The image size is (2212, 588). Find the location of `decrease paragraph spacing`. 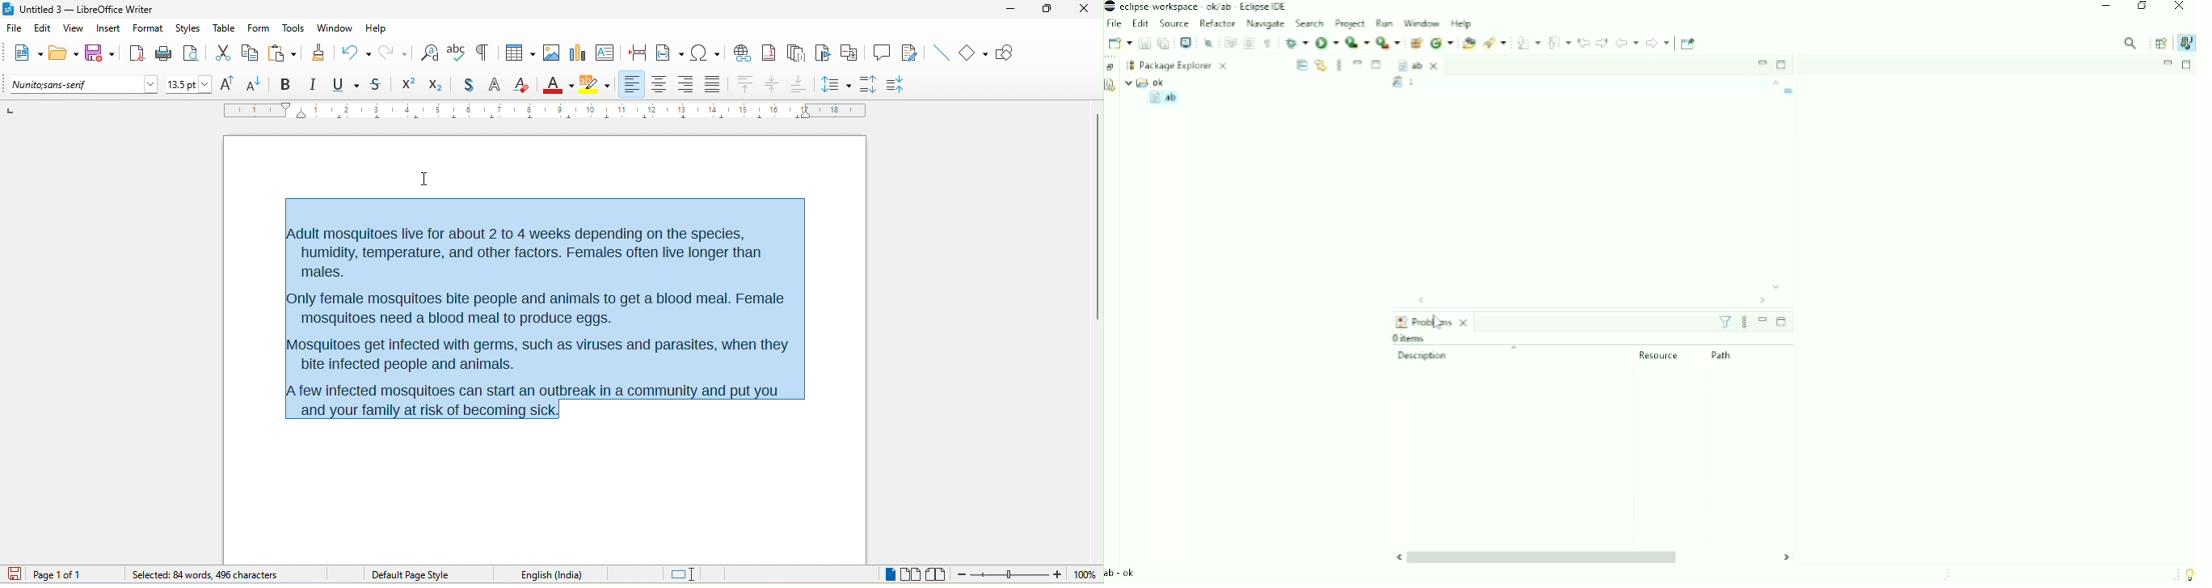

decrease paragraph spacing is located at coordinates (899, 85).